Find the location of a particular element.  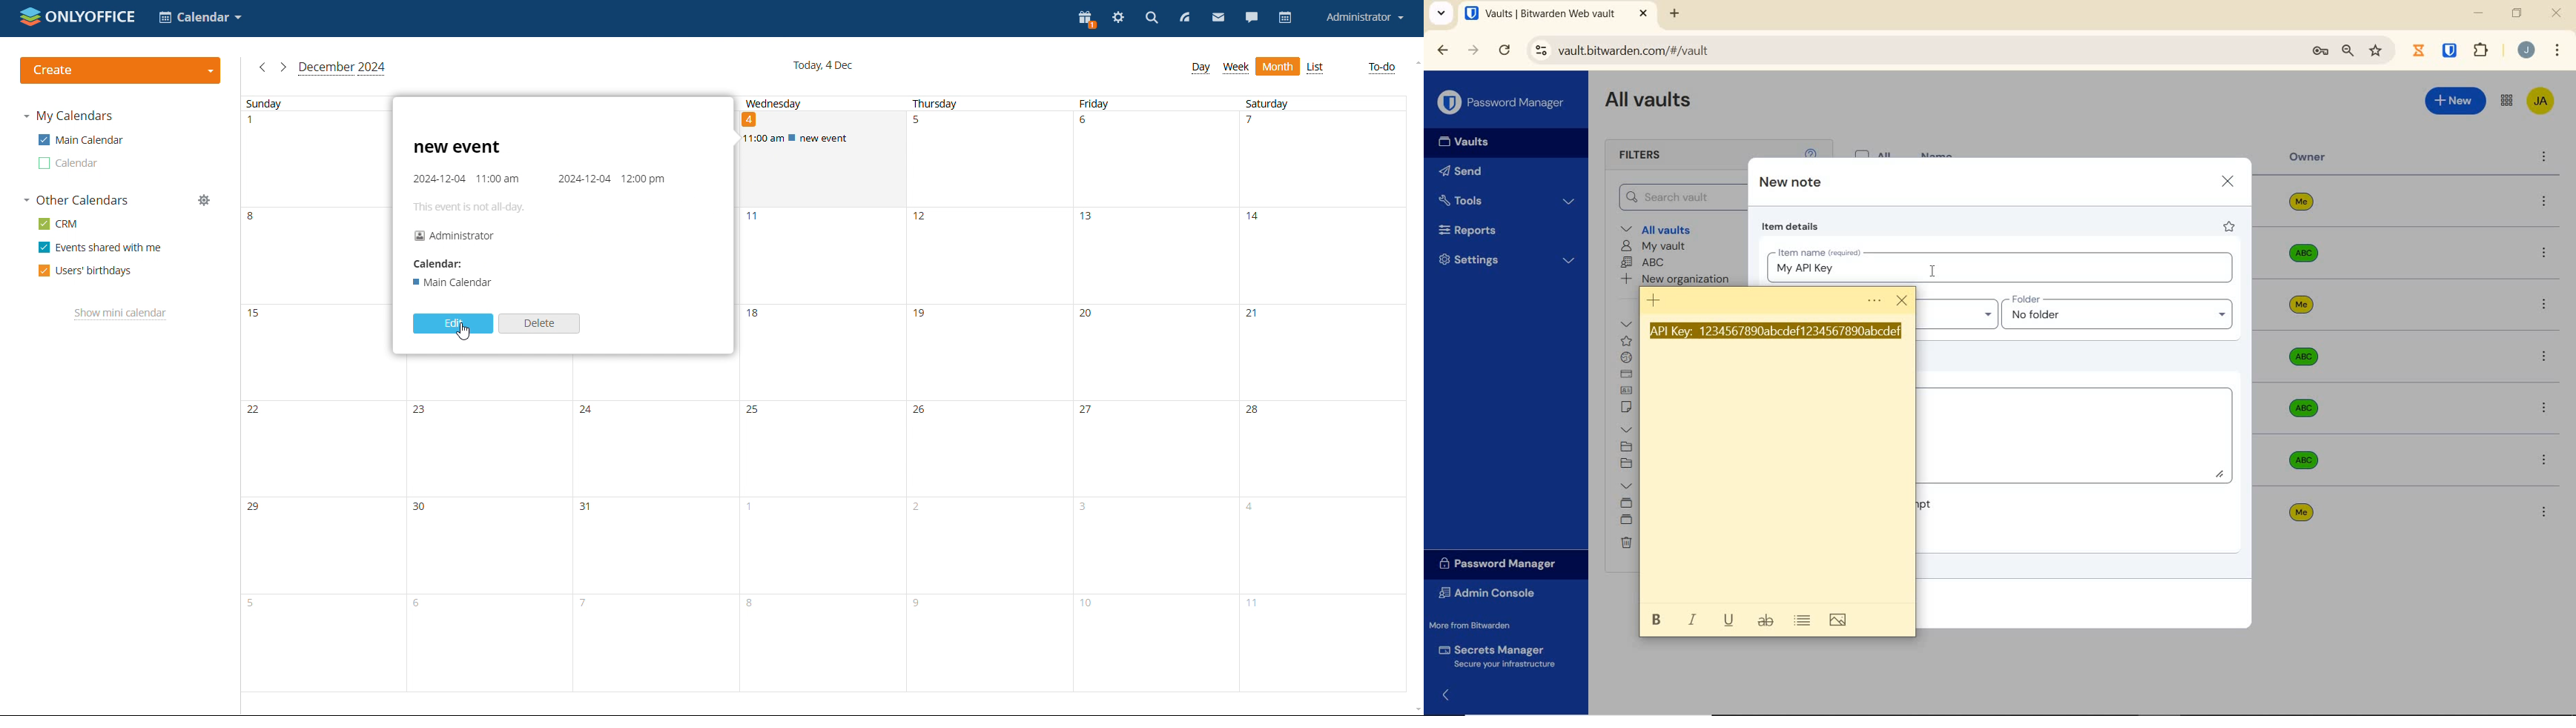

more options is located at coordinates (2545, 307).